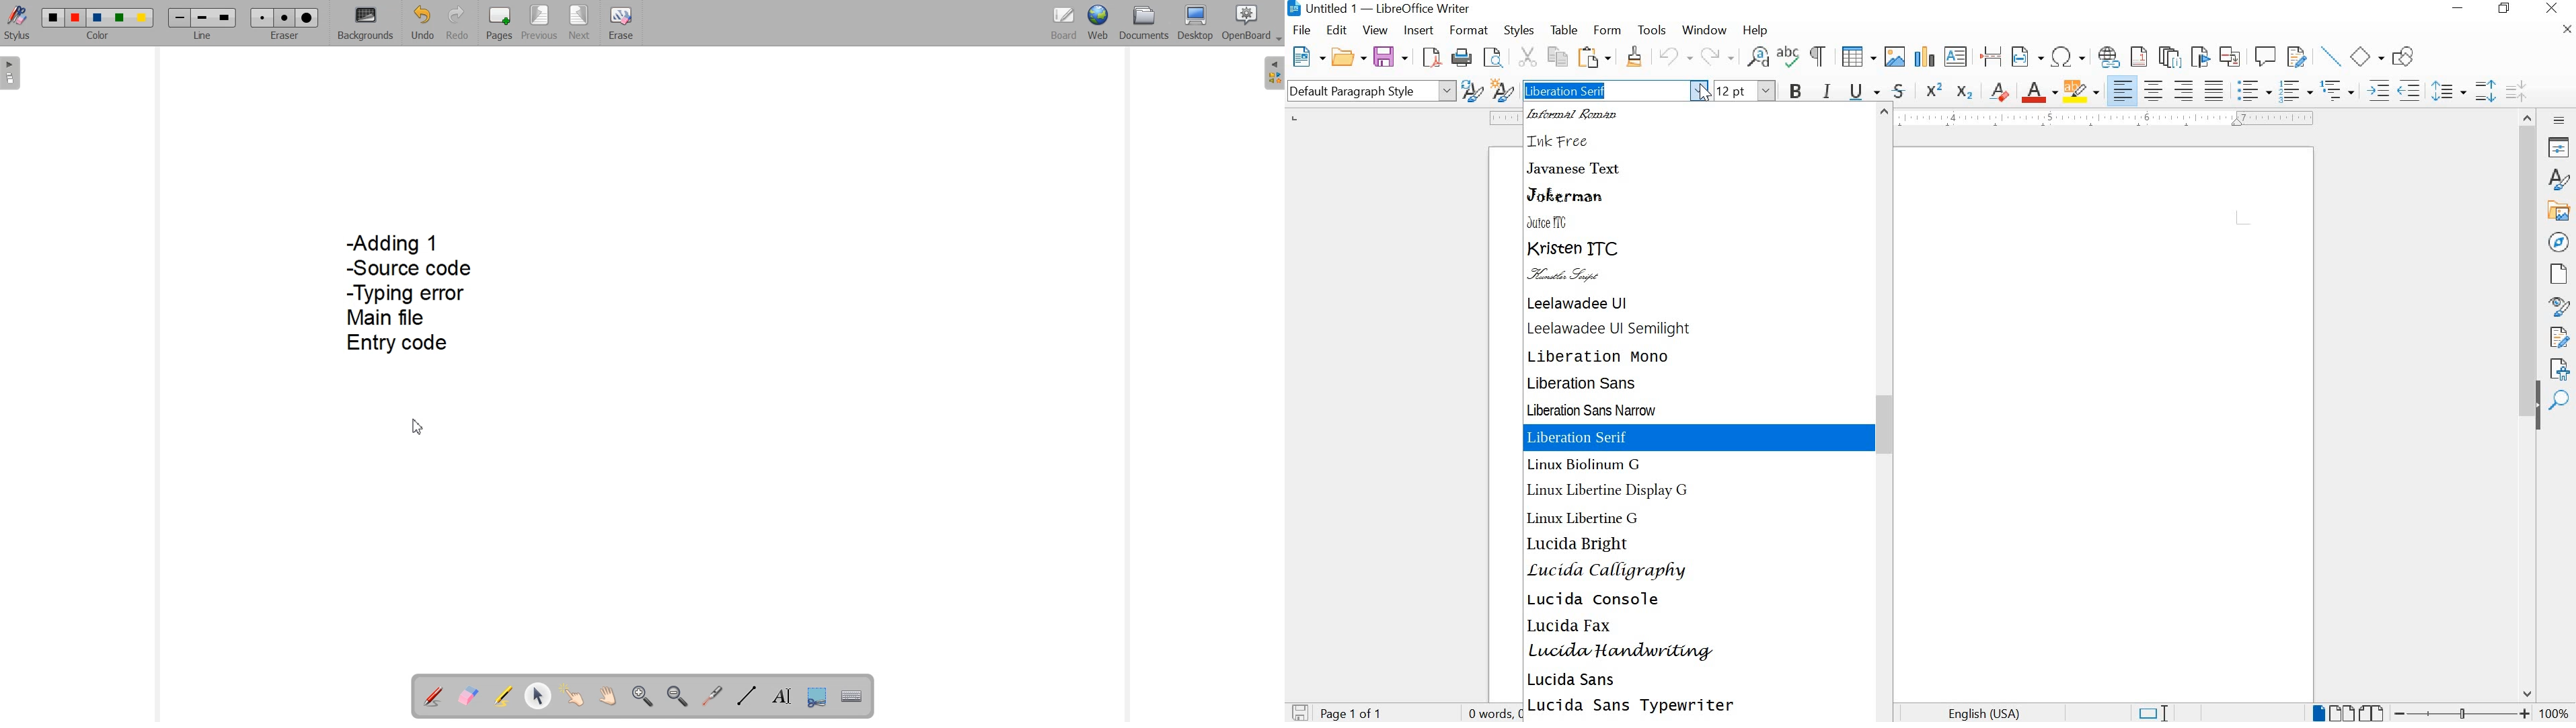  What do you see at coordinates (2448, 91) in the screenshot?
I see `SET LINE SPACING` at bounding box center [2448, 91].